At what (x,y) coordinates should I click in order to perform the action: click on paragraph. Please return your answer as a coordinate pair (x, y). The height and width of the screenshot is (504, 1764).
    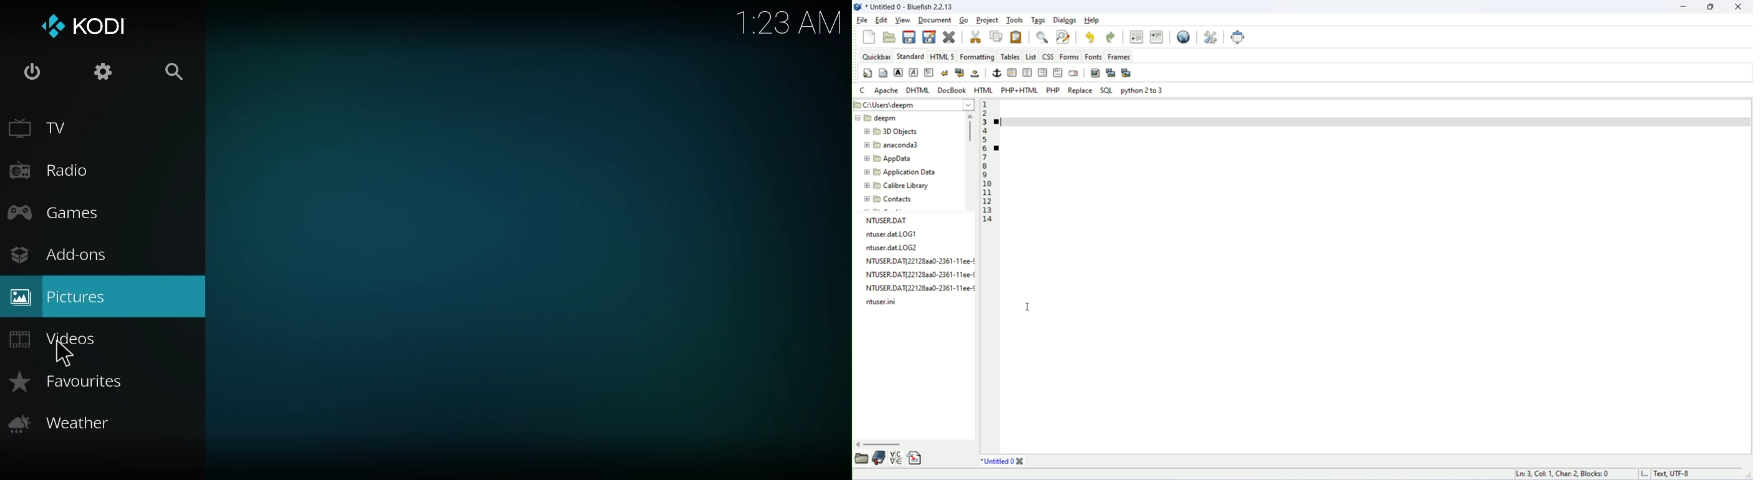
    Looking at the image, I should click on (930, 72).